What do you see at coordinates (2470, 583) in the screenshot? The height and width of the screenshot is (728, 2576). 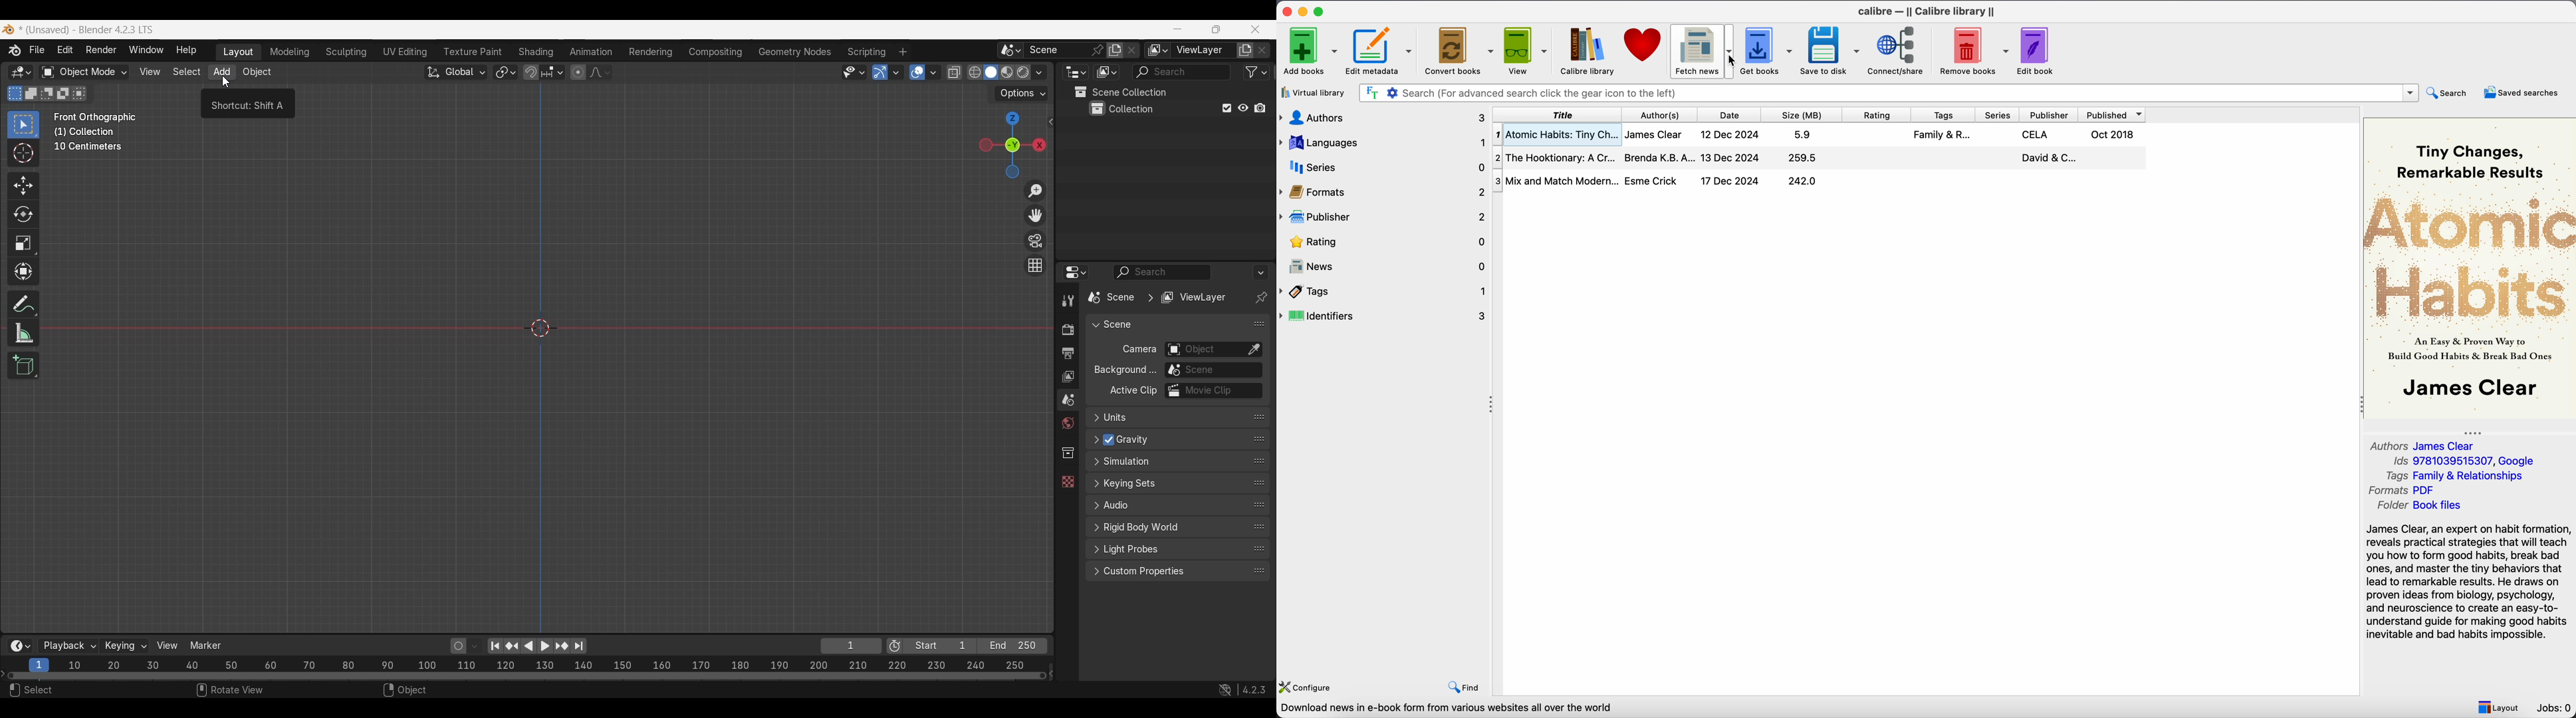 I see `synopsis` at bounding box center [2470, 583].